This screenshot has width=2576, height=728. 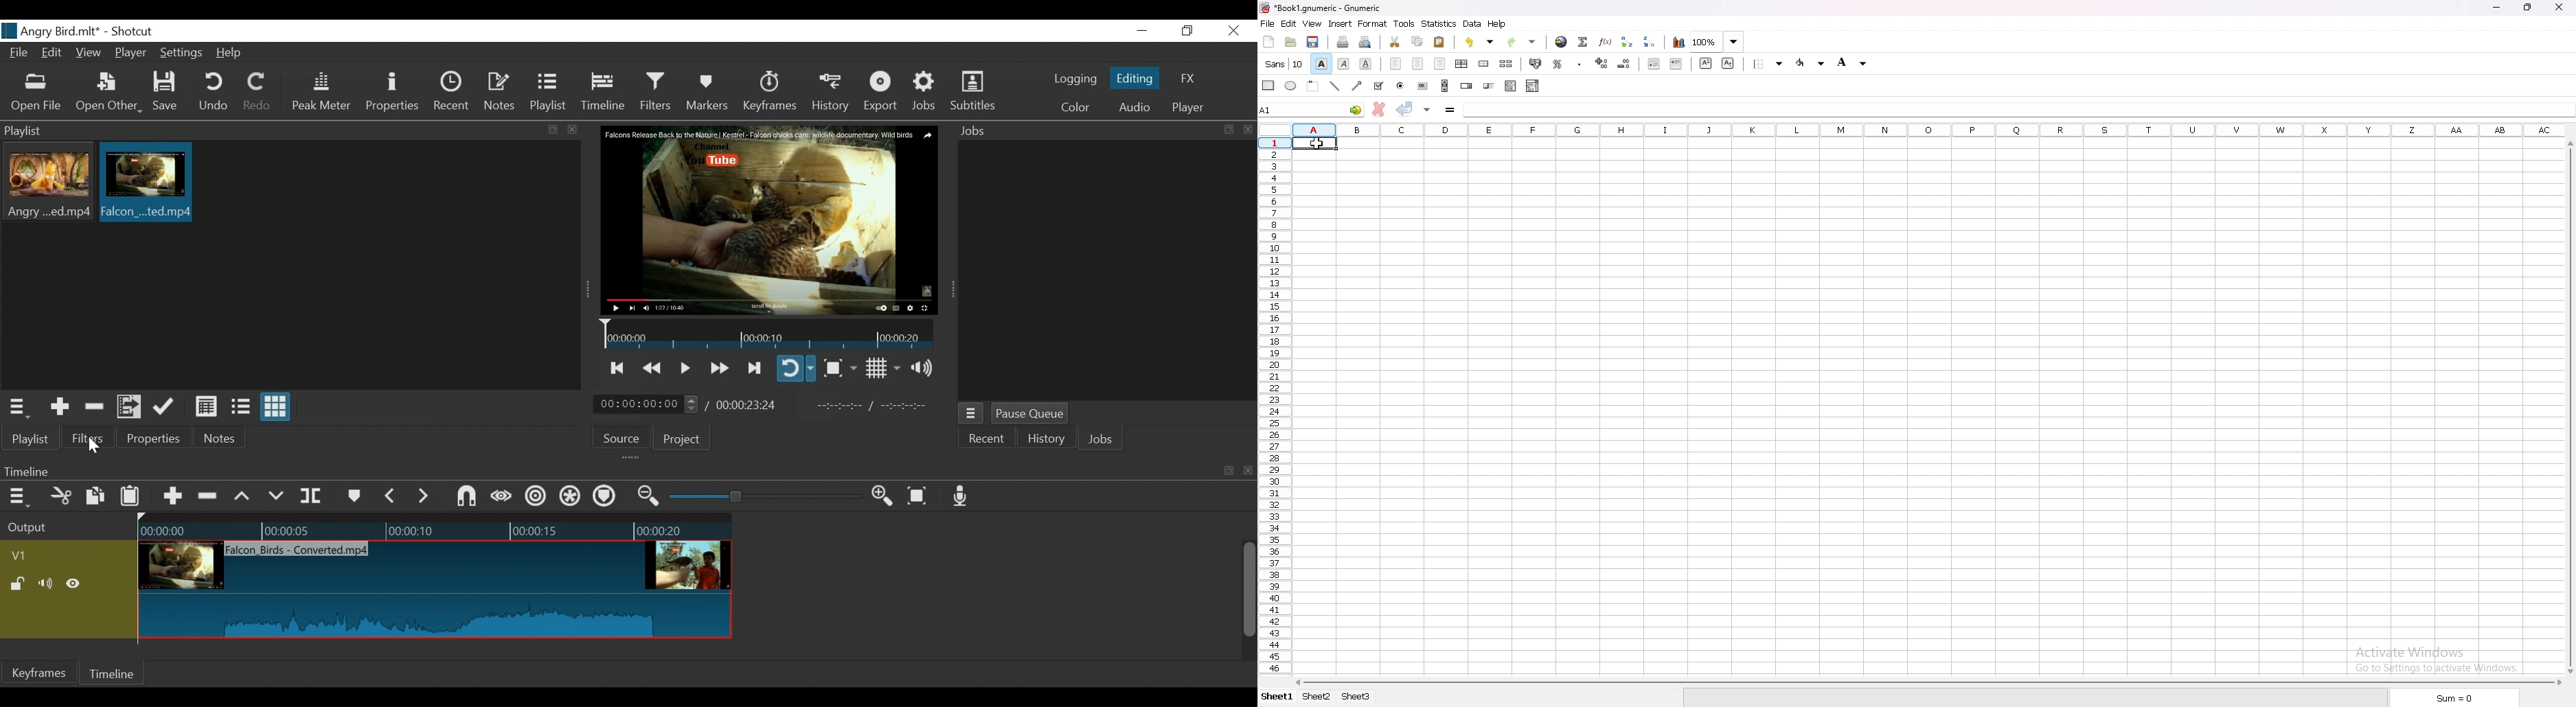 I want to click on checkbox, so click(x=1380, y=85).